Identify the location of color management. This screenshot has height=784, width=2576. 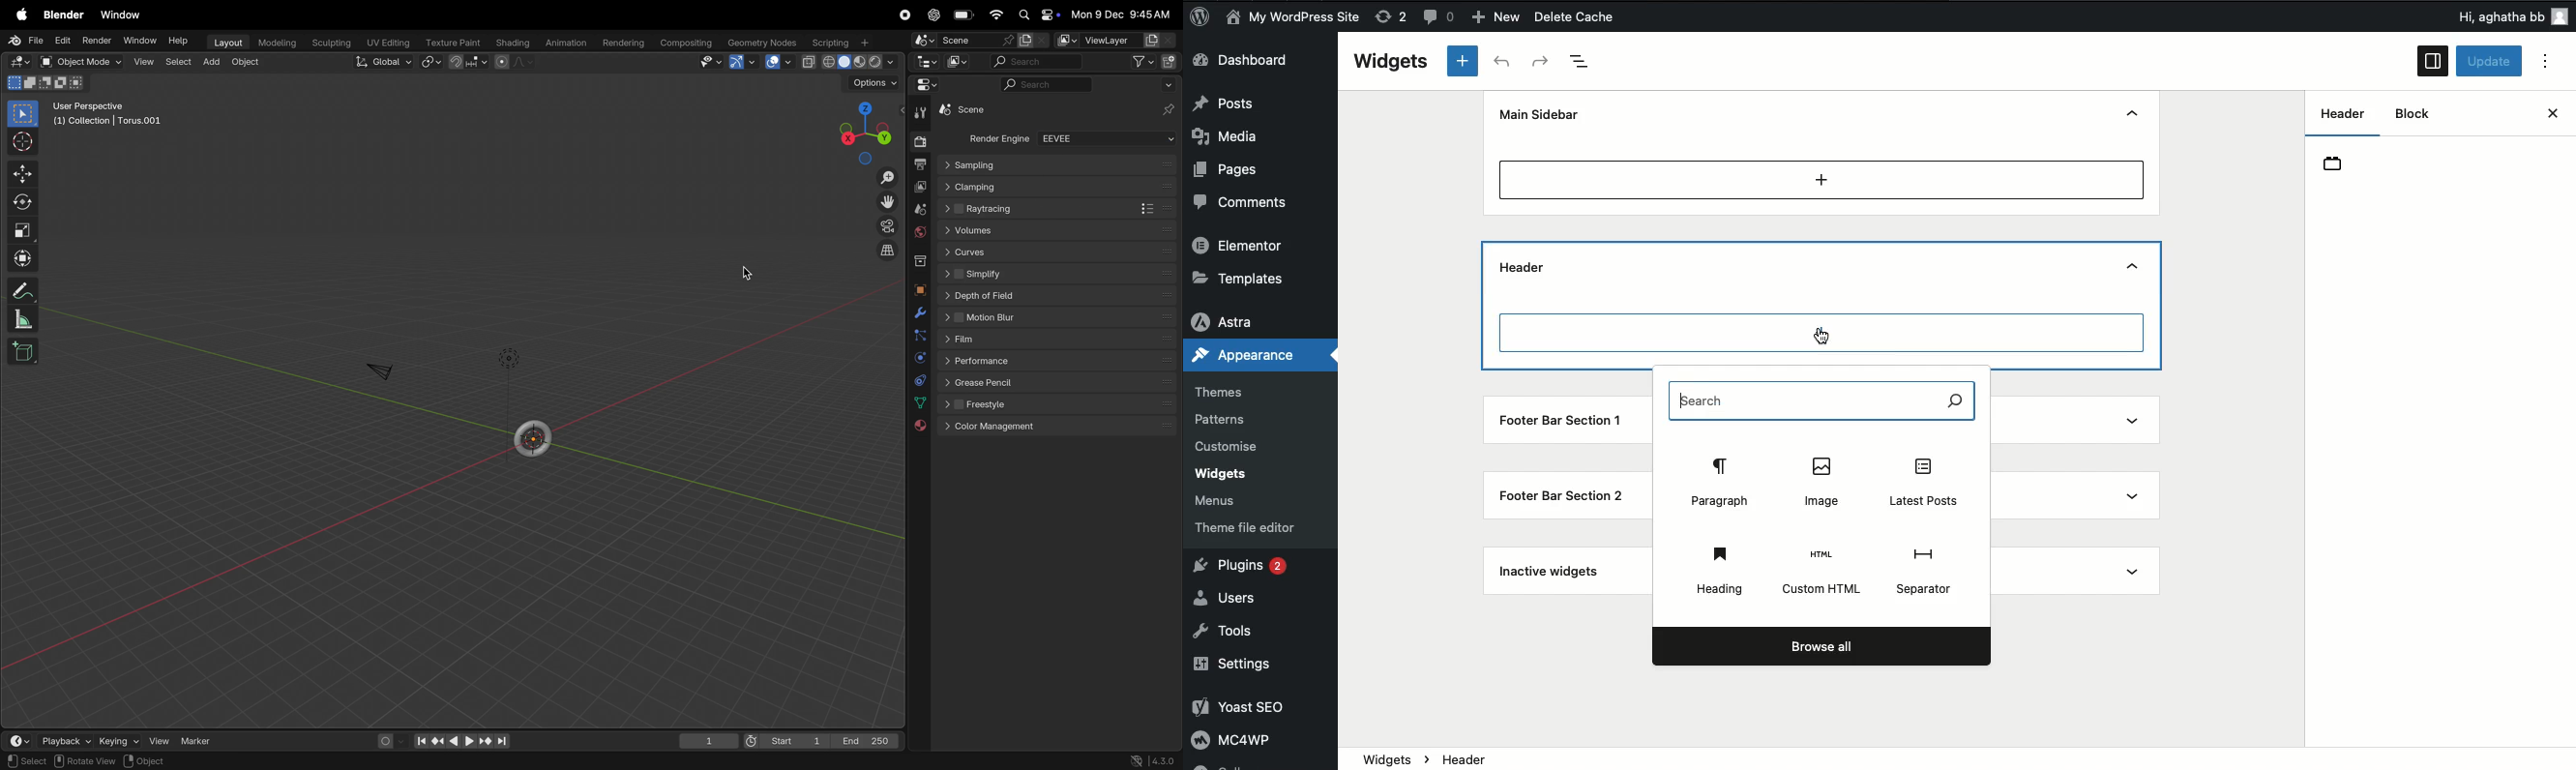
(1063, 427).